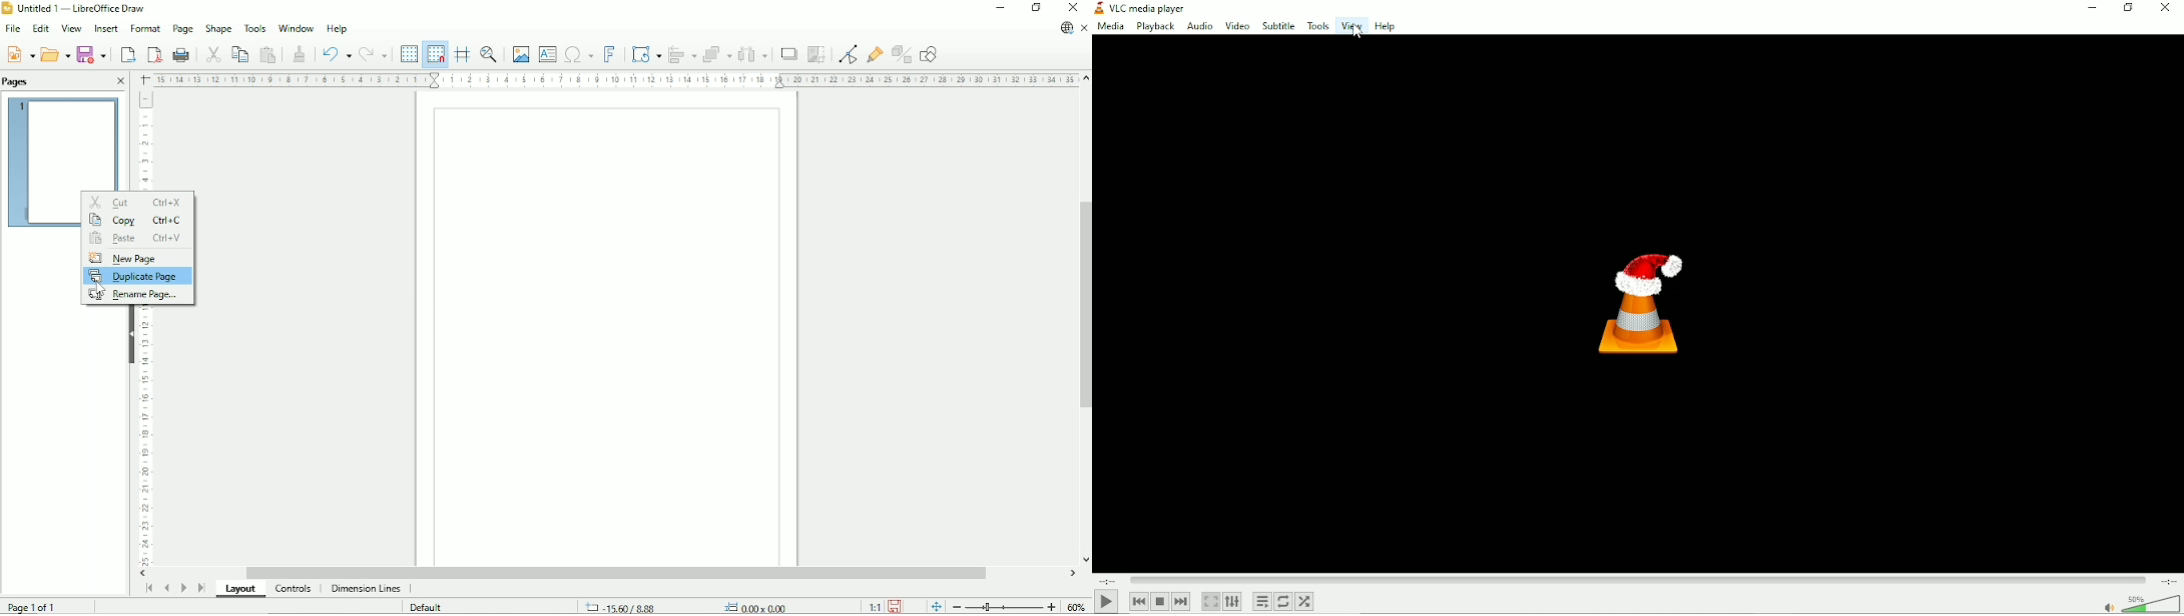  What do you see at coordinates (135, 220) in the screenshot?
I see `Copy` at bounding box center [135, 220].